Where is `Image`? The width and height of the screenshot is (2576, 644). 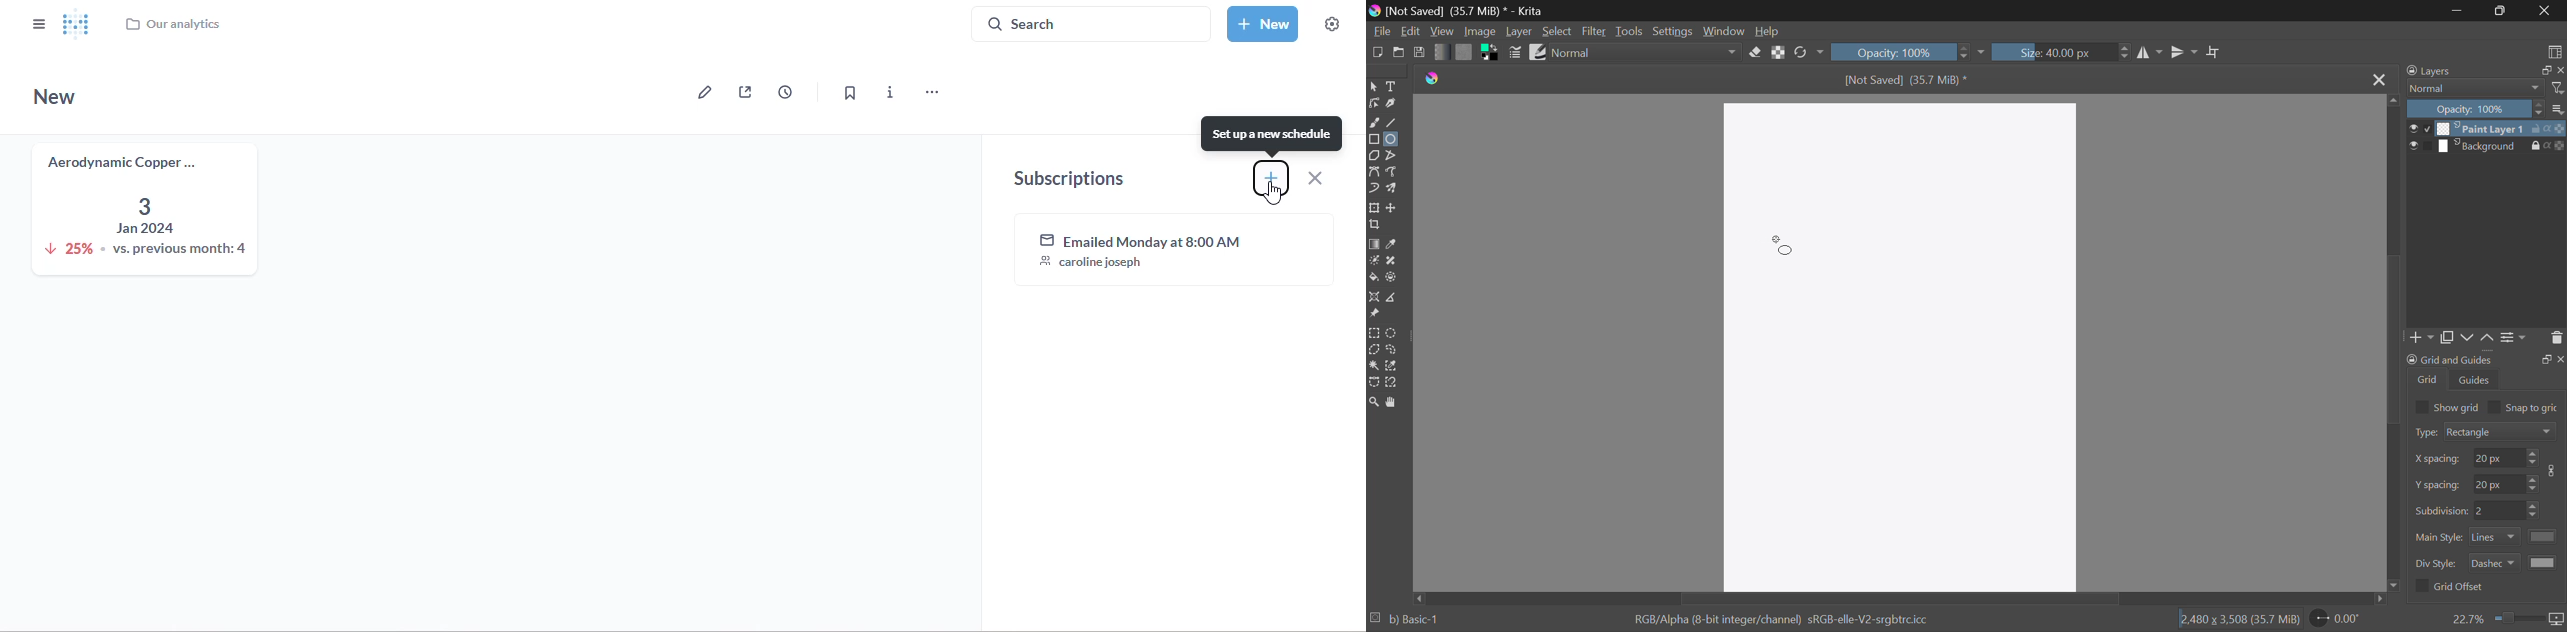 Image is located at coordinates (1478, 32).